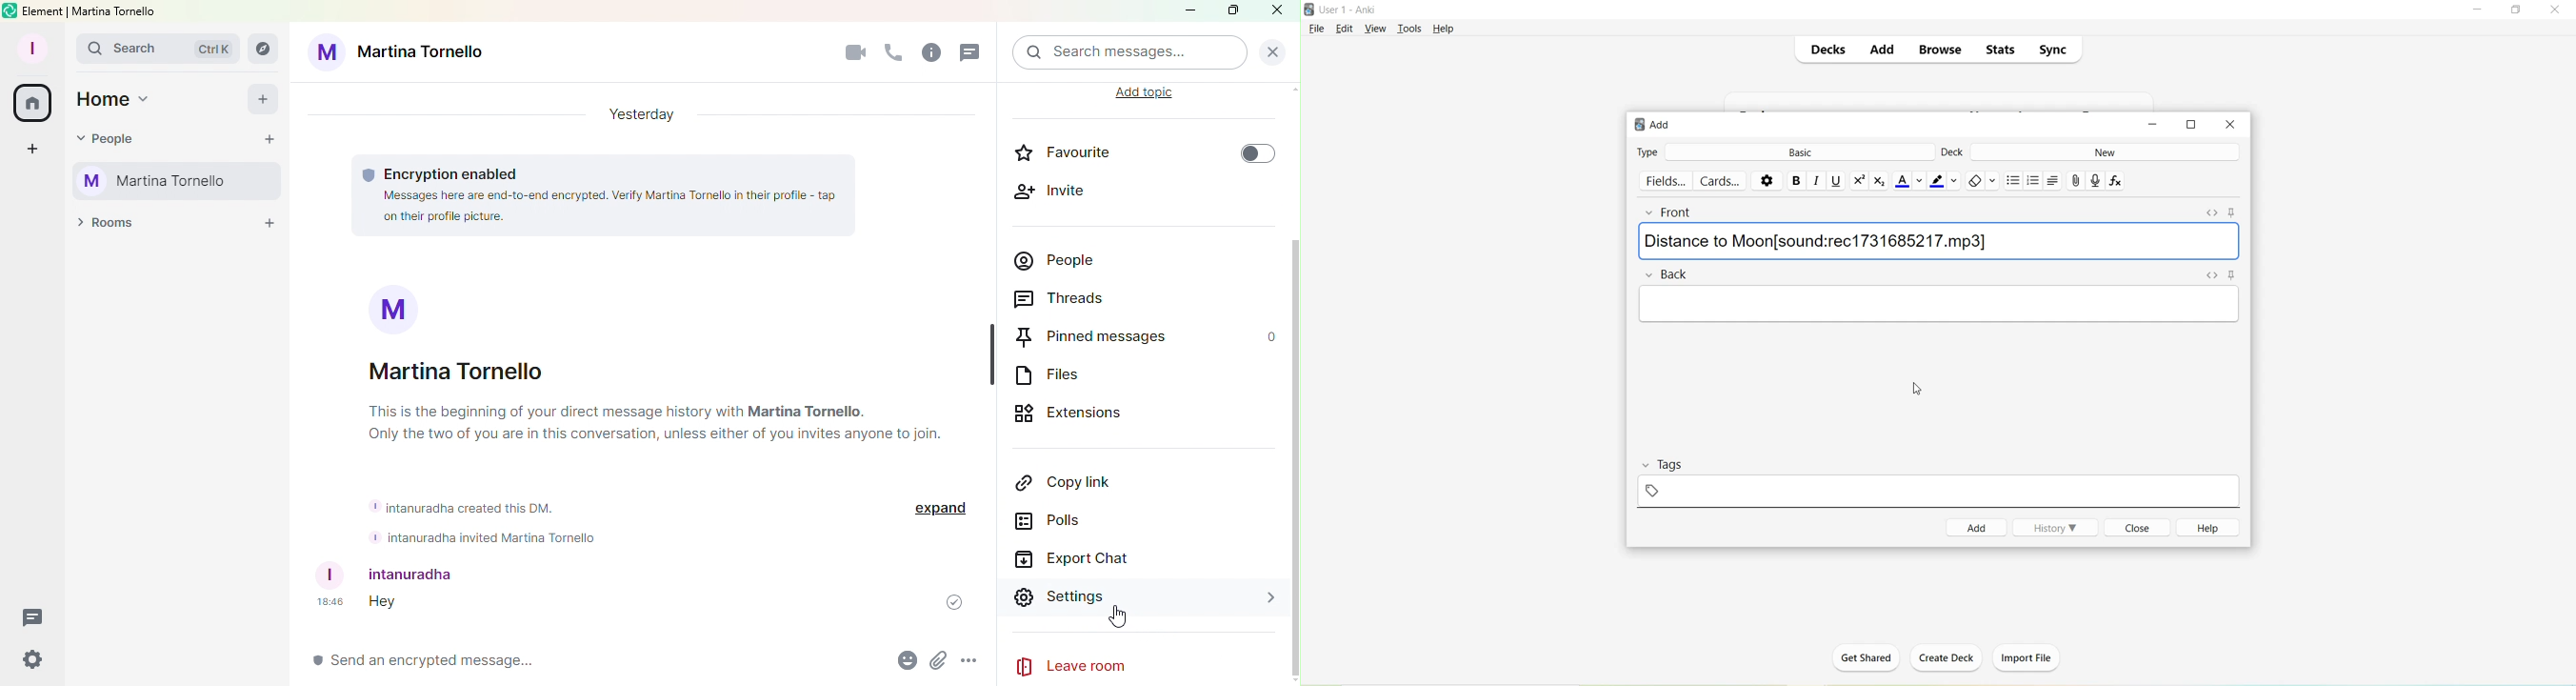 This screenshot has height=700, width=2576. Describe the element at coordinates (1654, 491) in the screenshot. I see `Add Tag` at that location.